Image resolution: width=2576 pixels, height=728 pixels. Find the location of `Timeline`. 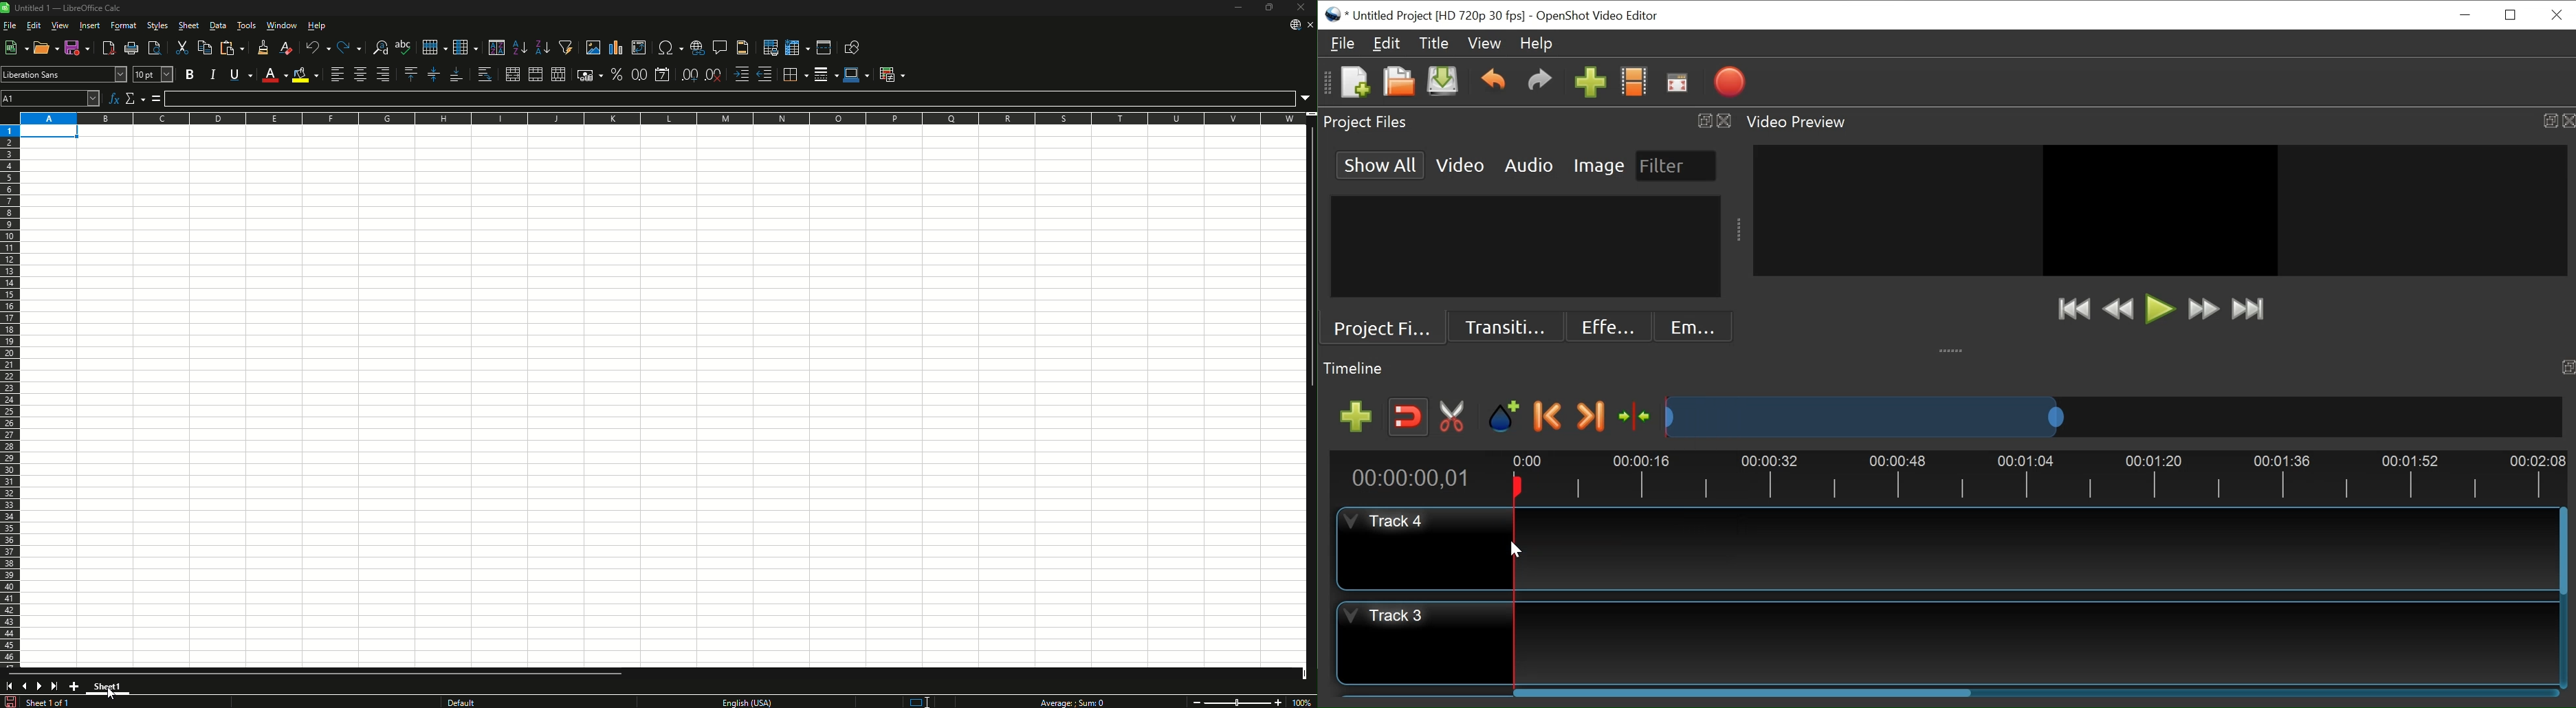

Timeline is located at coordinates (1950, 475).